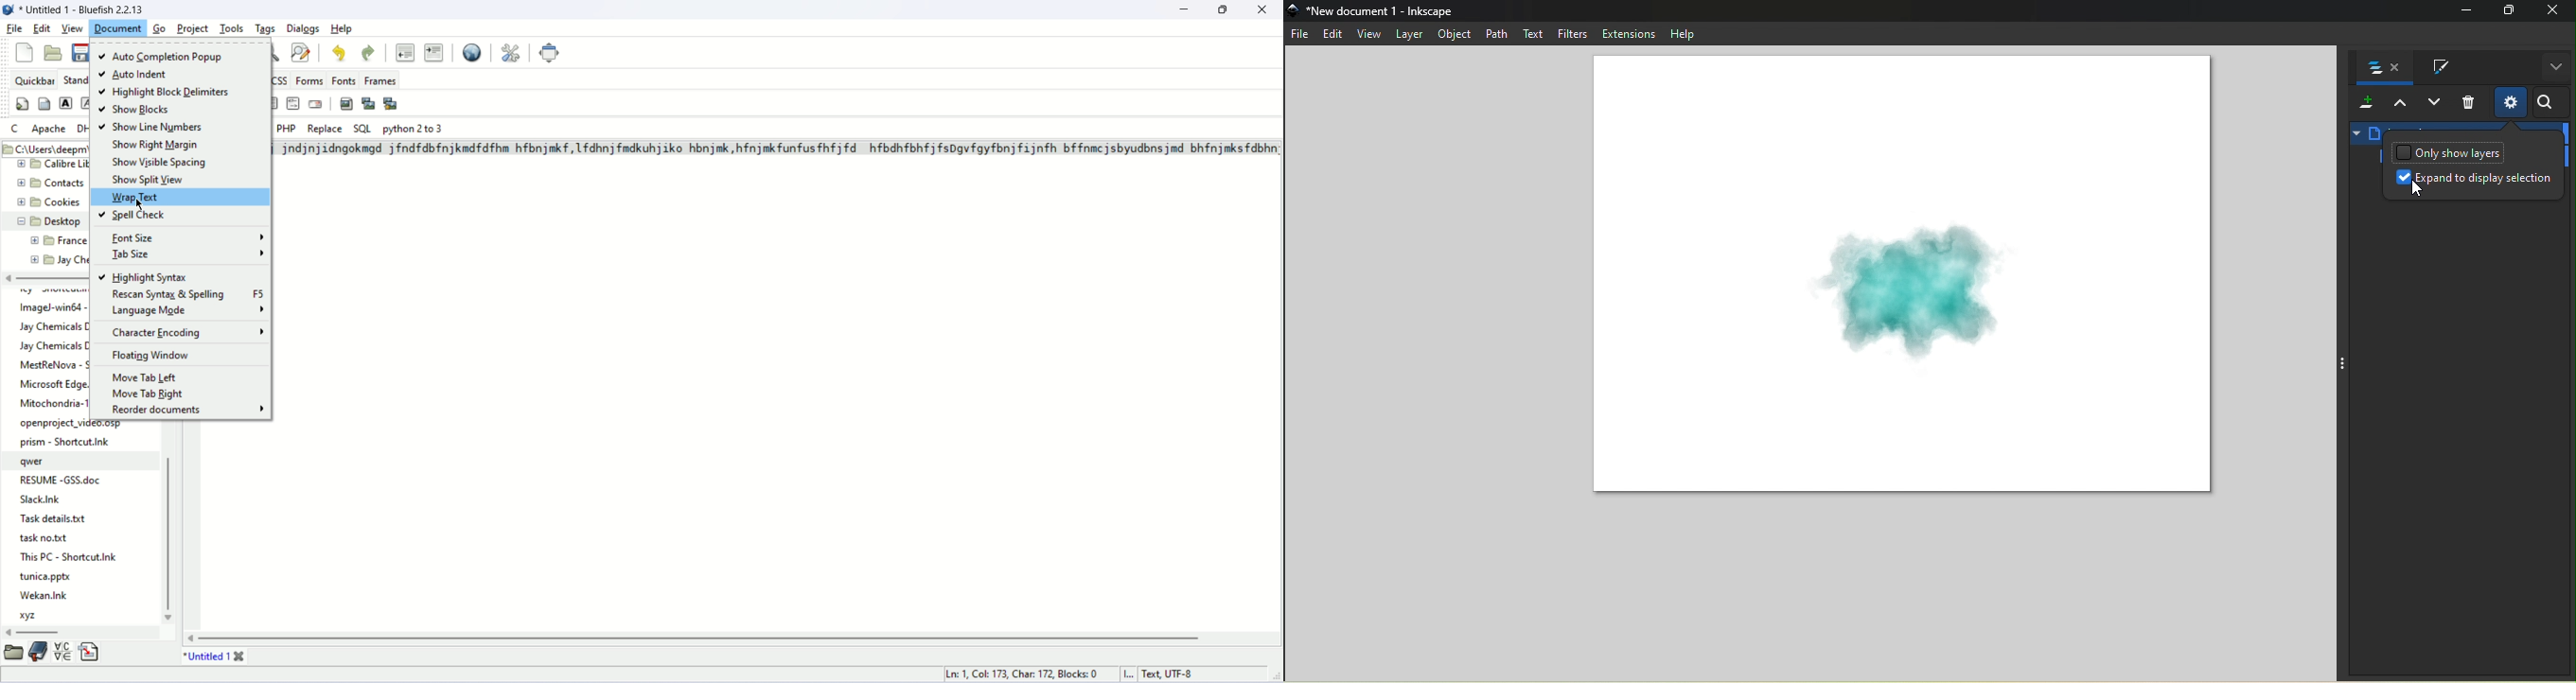 The image size is (2576, 700). Describe the element at coordinates (1572, 34) in the screenshot. I see `Filters` at that location.